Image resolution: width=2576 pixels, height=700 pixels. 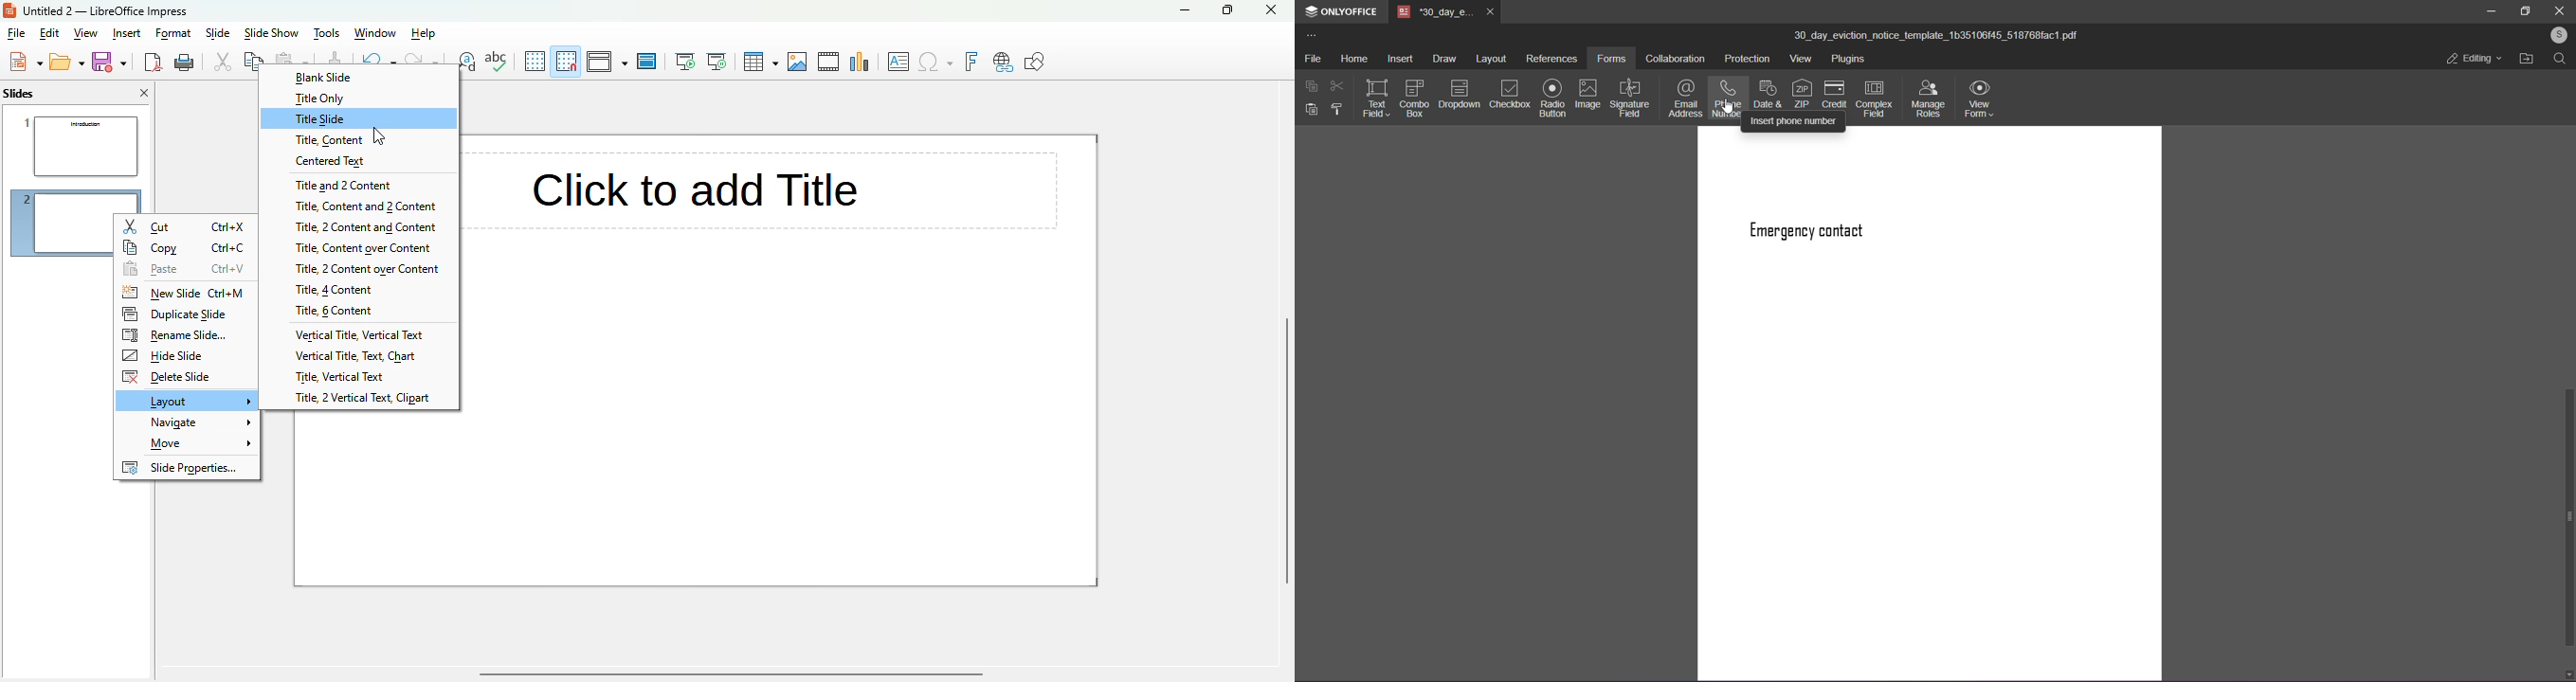 What do you see at coordinates (188, 226) in the screenshot?
I see `cut` at bounding box center [188, 226].